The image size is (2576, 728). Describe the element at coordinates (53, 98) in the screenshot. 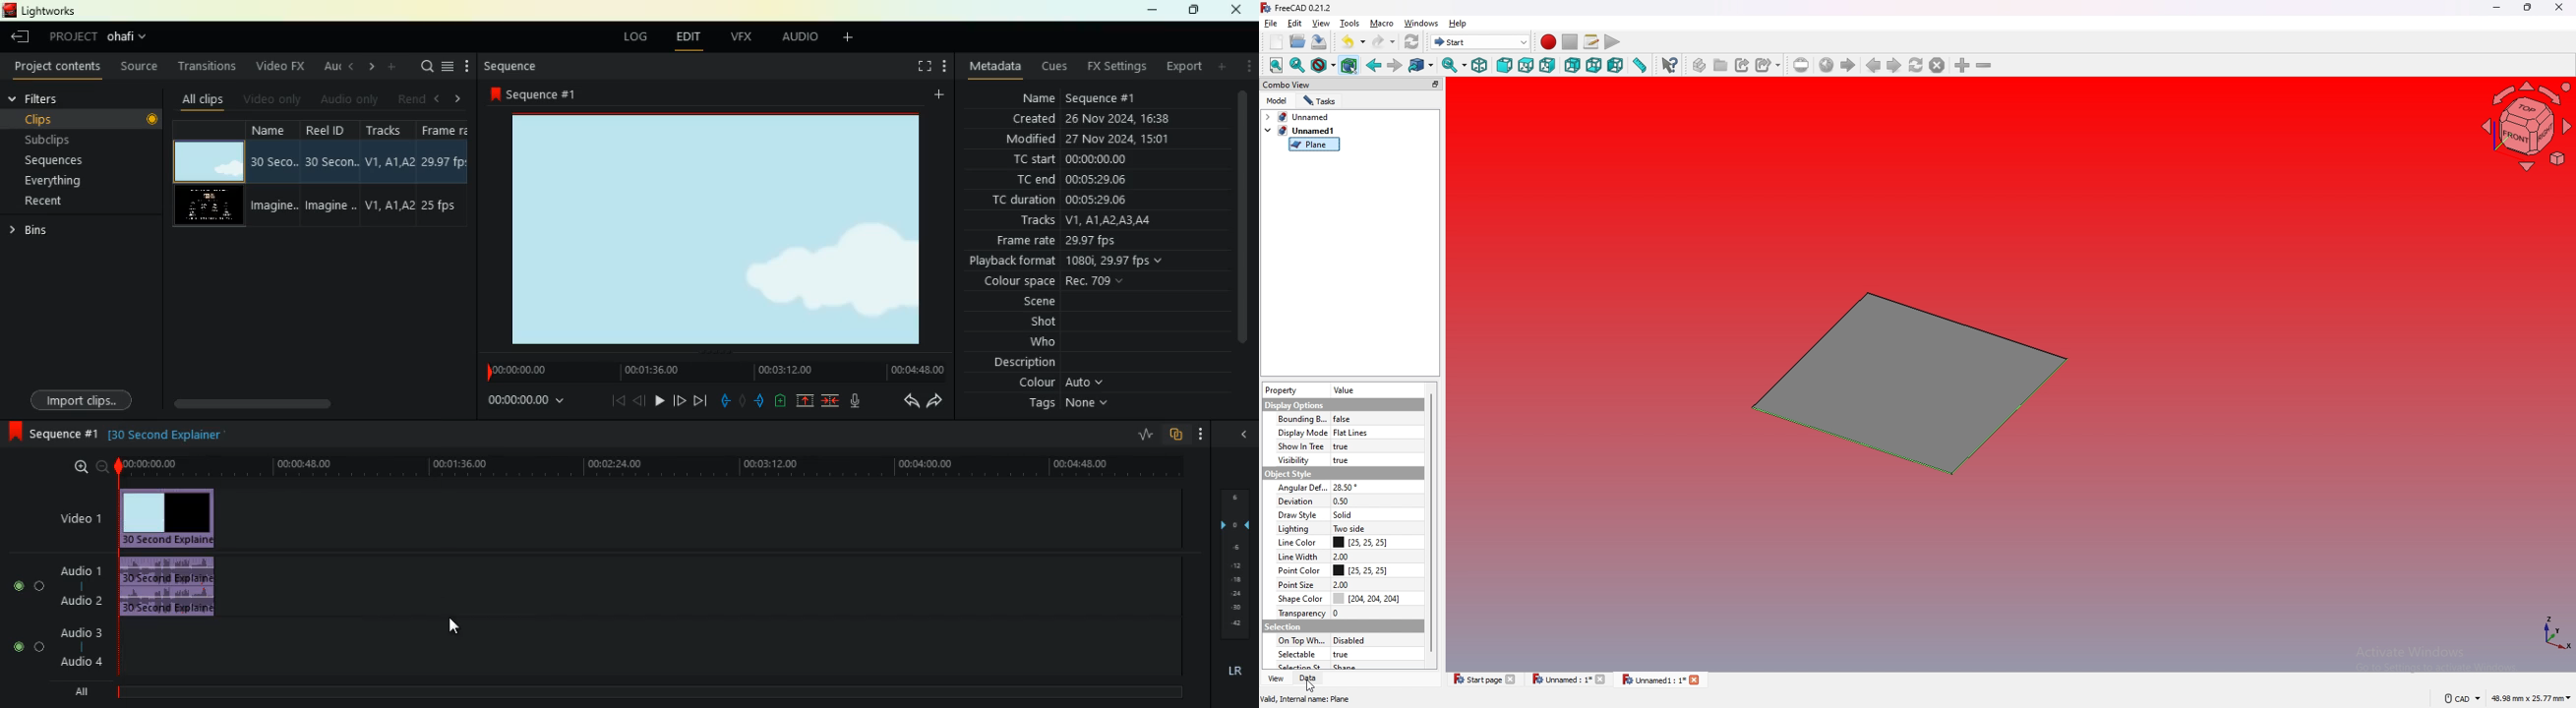

I see `filters` at that location.